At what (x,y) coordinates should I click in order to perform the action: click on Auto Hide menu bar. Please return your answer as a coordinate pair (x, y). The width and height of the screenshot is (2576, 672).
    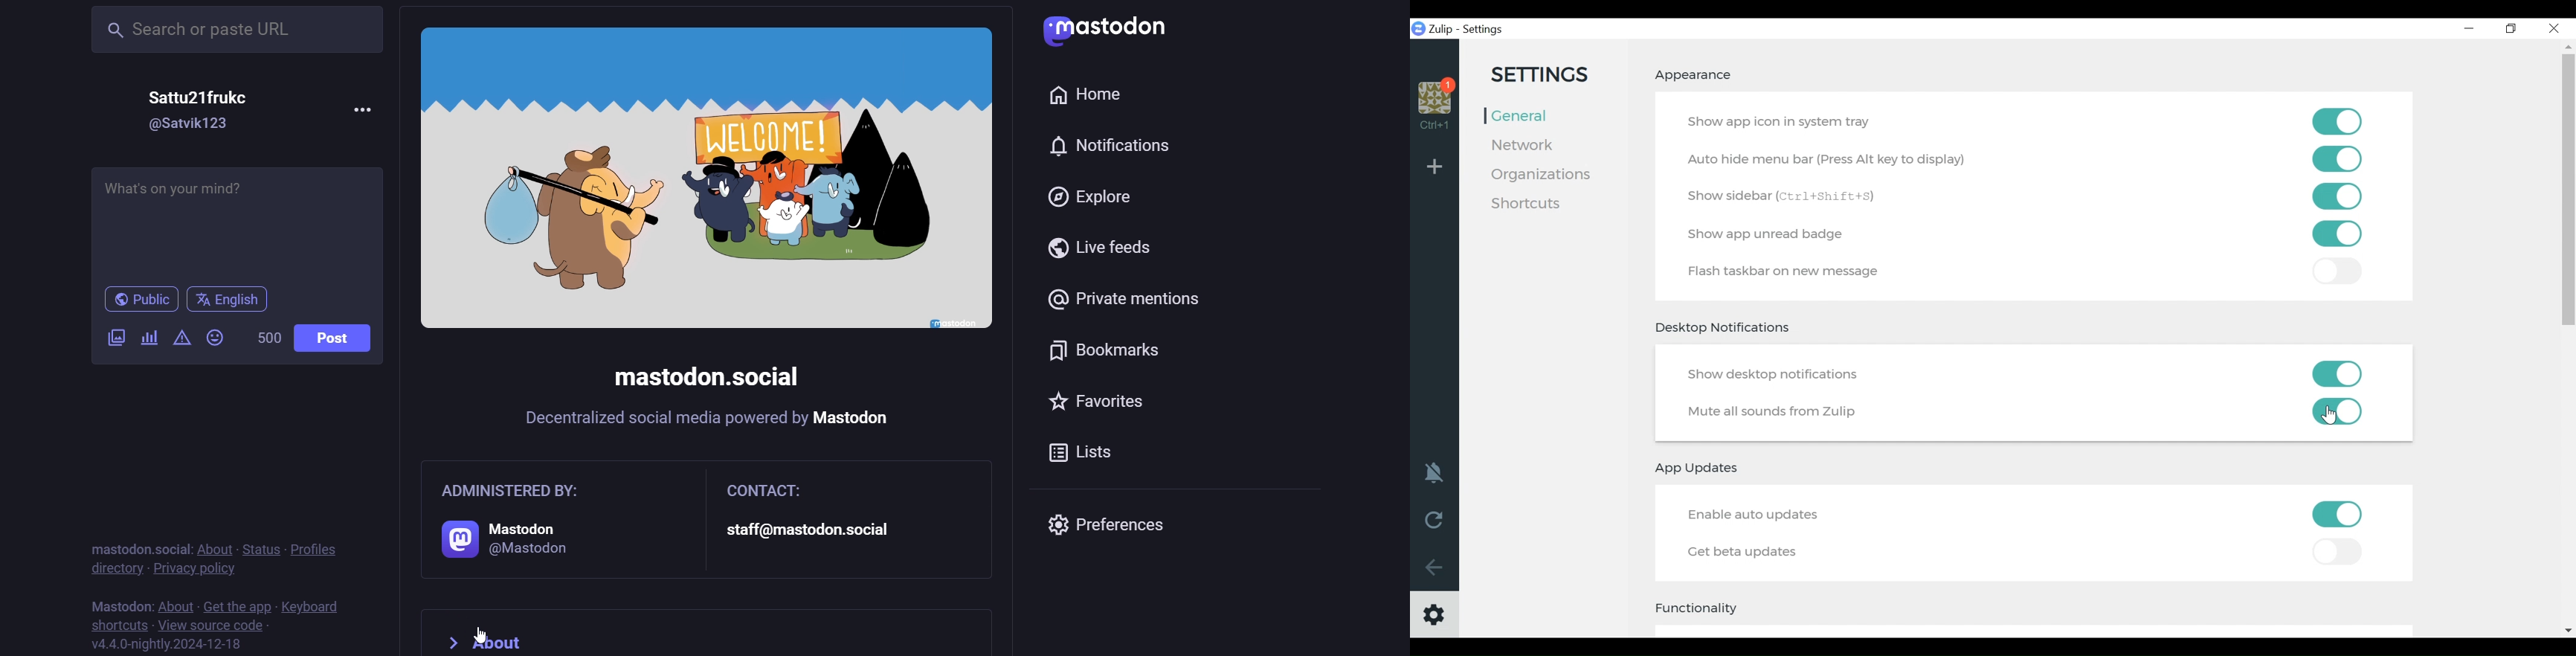
    Looking at the image, I should click on (1828, 160).